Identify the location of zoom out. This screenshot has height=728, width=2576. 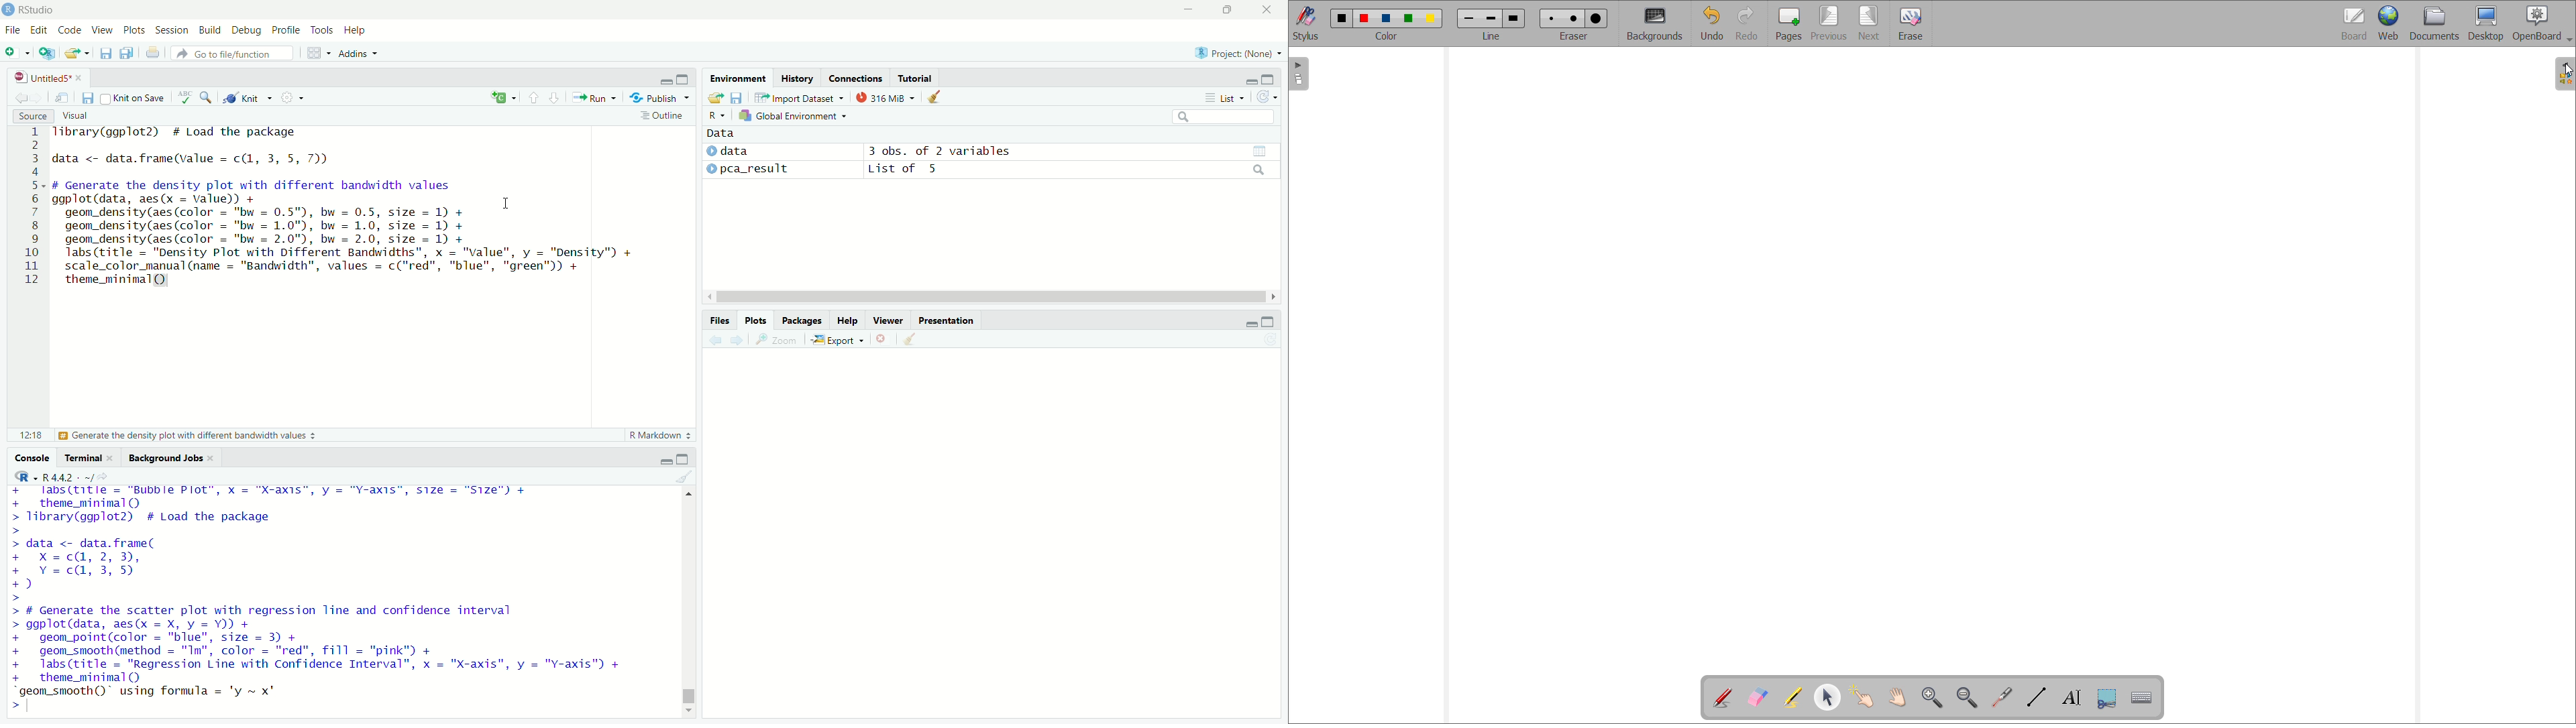
(1968, 697).